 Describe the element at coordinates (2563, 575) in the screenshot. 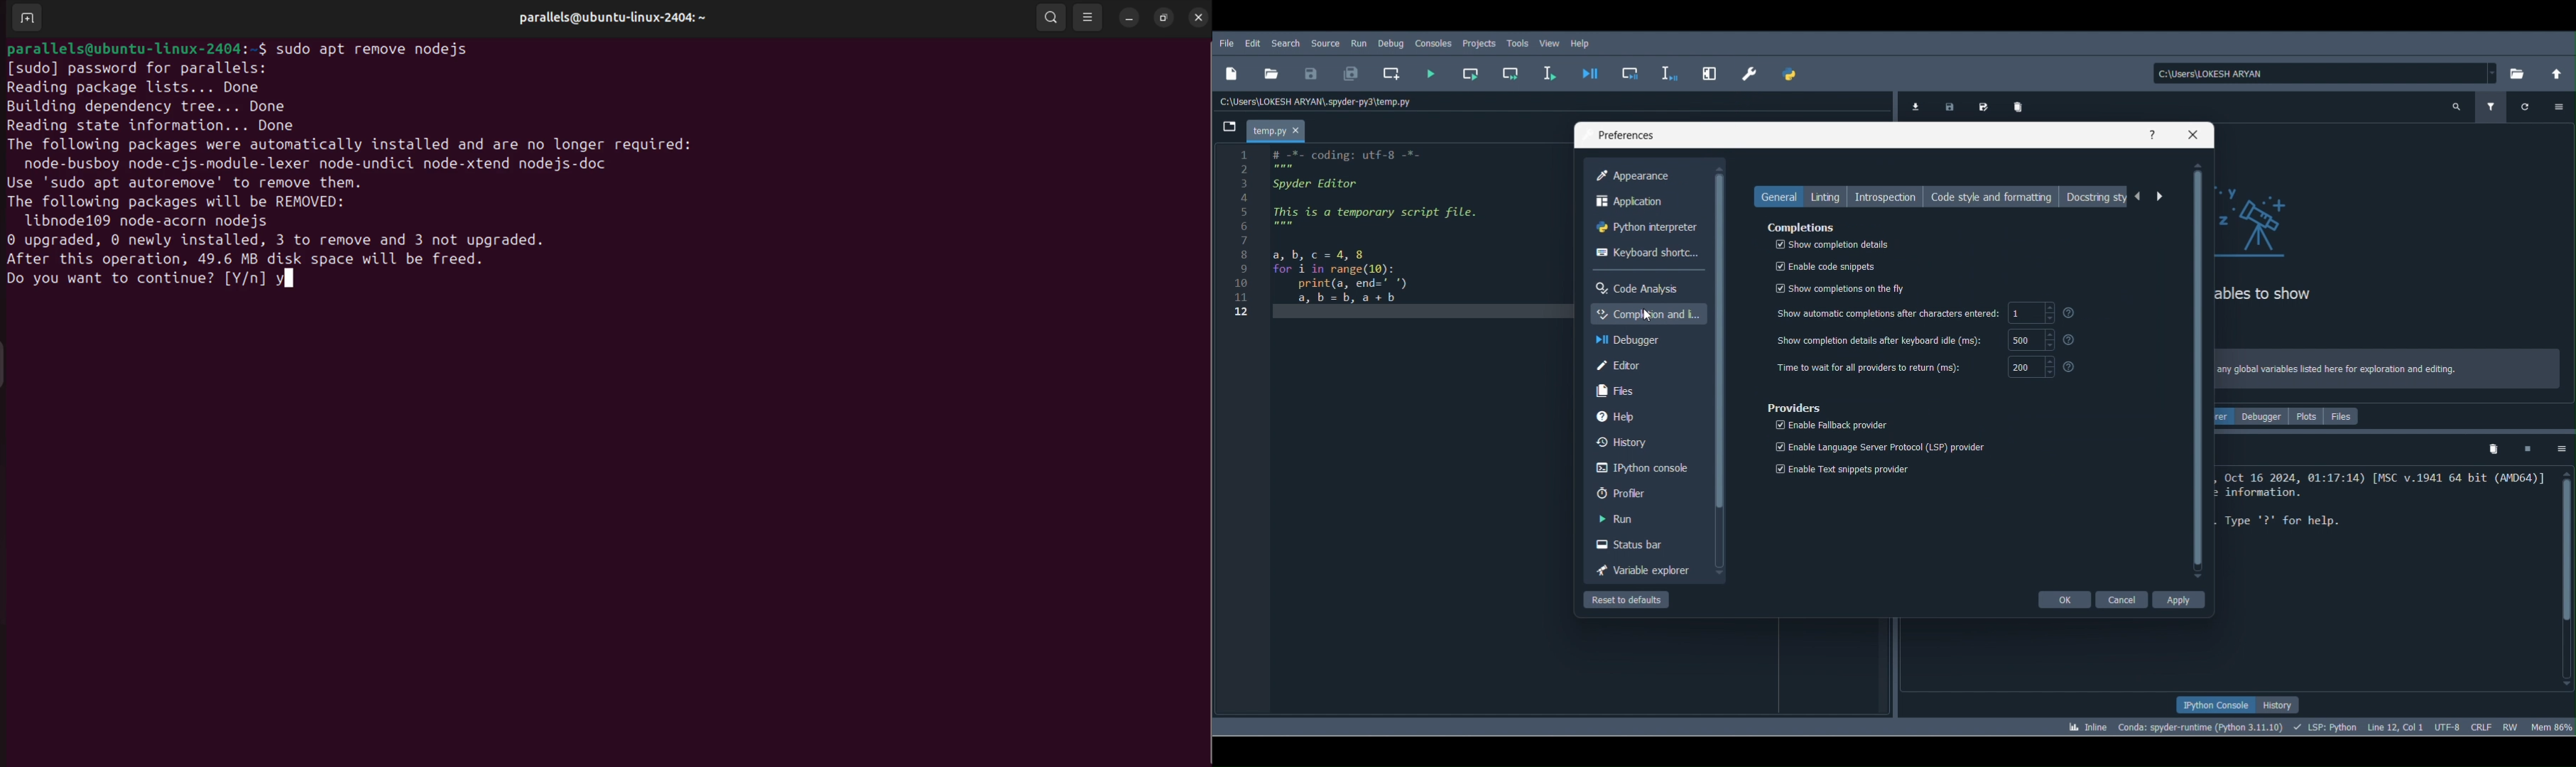

I see `Scrollbar` at that location.